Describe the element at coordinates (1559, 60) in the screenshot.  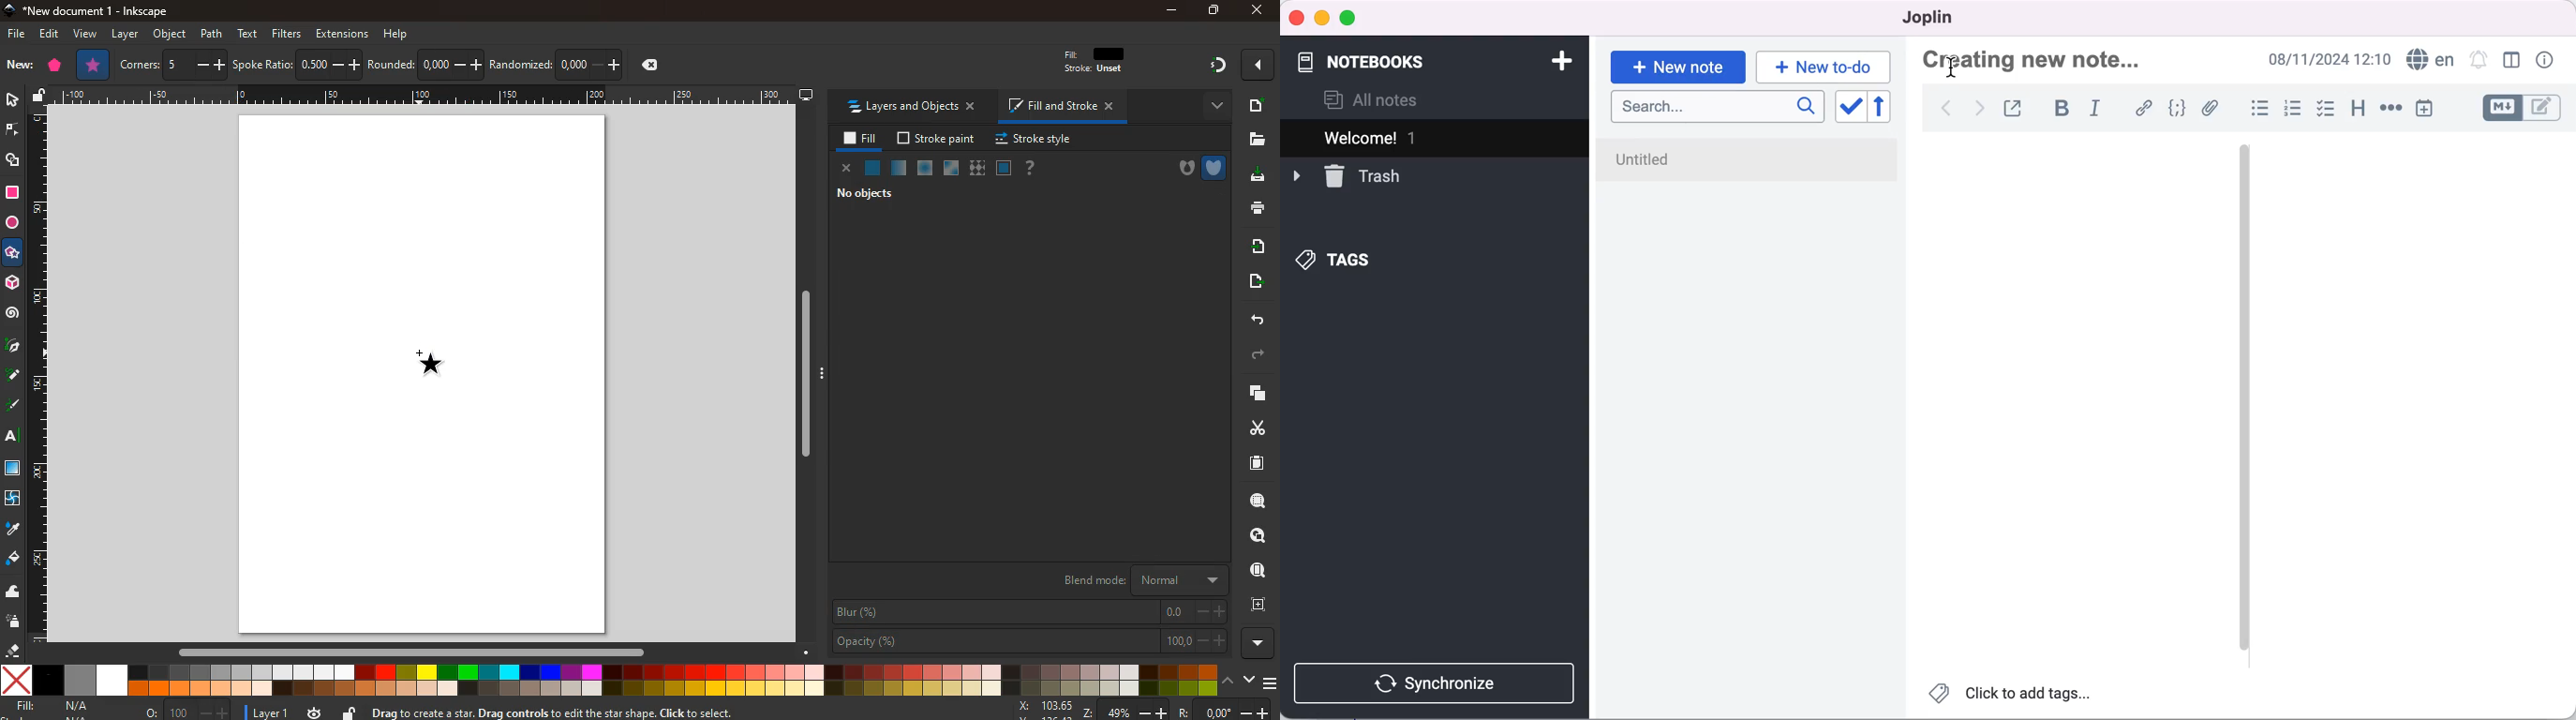
I see `add notebook` at that location.